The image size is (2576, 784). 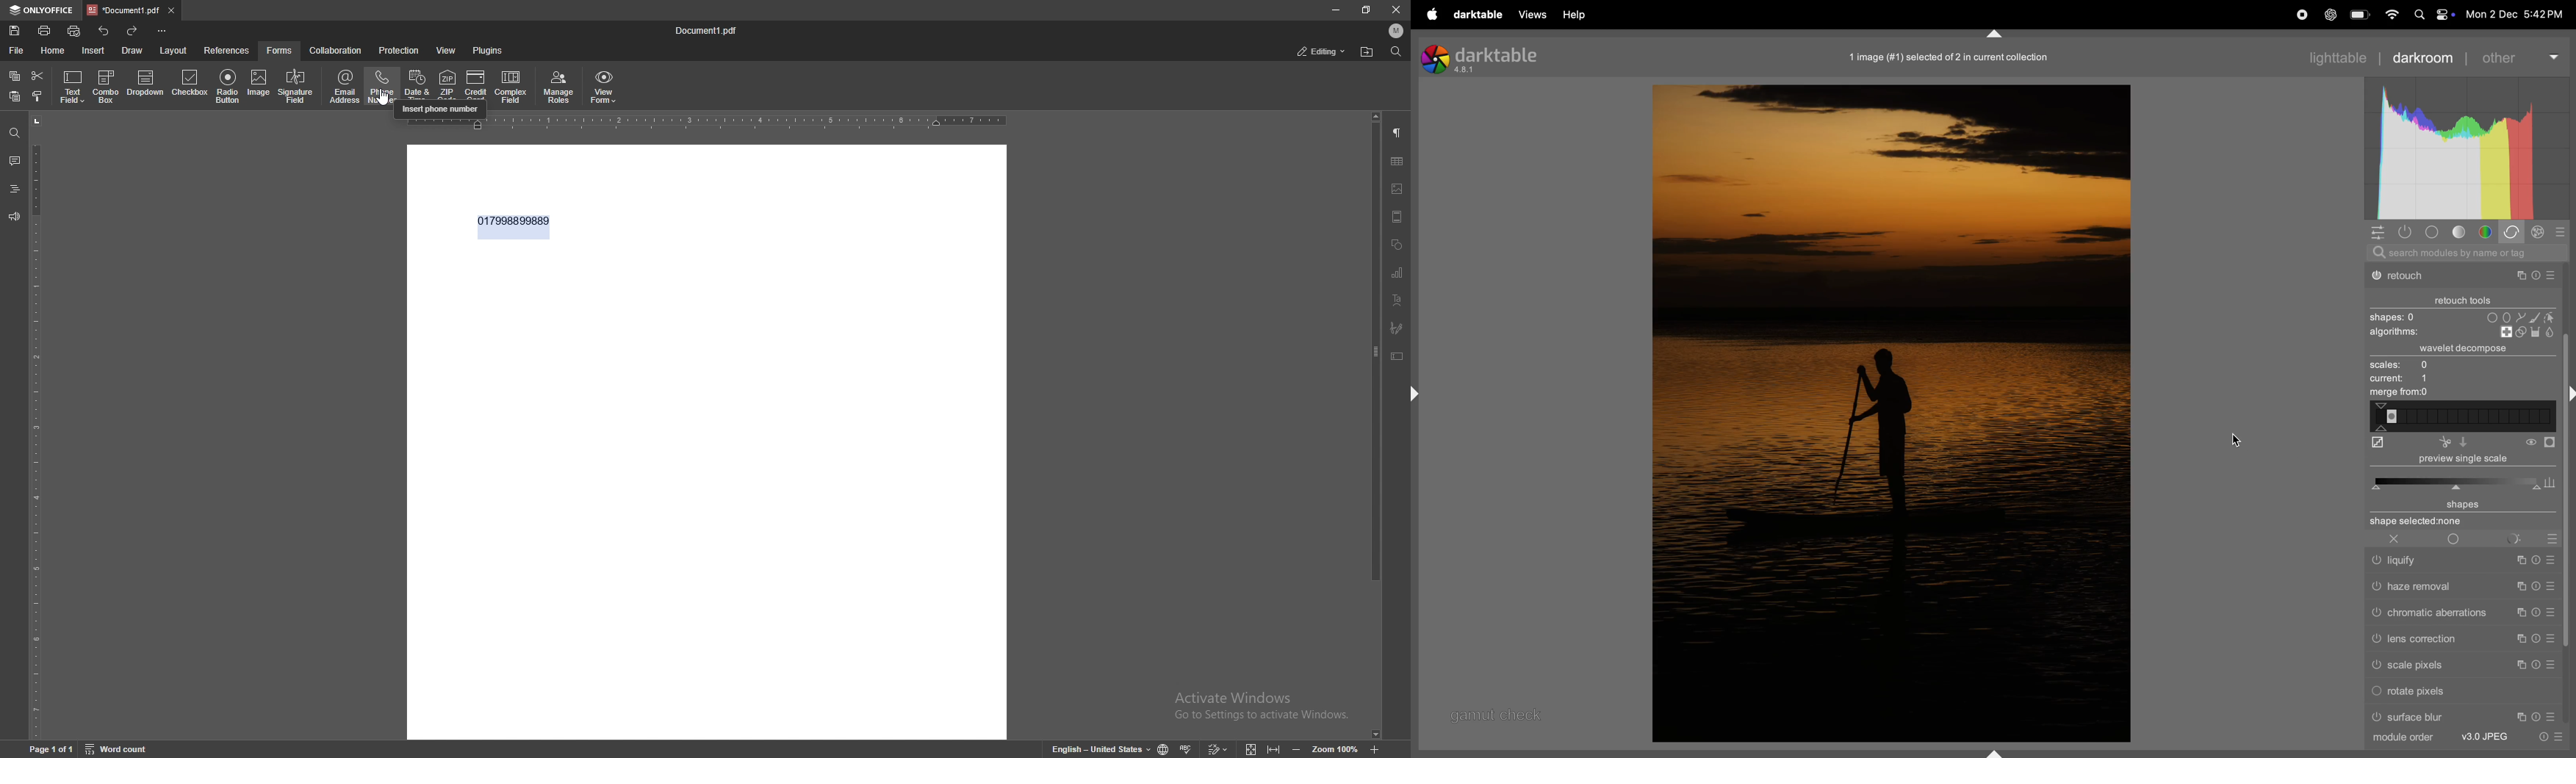 What do you see at coordinates (511, 87) in the screenshot?
I see `complex` at bounding box center [511, 87].